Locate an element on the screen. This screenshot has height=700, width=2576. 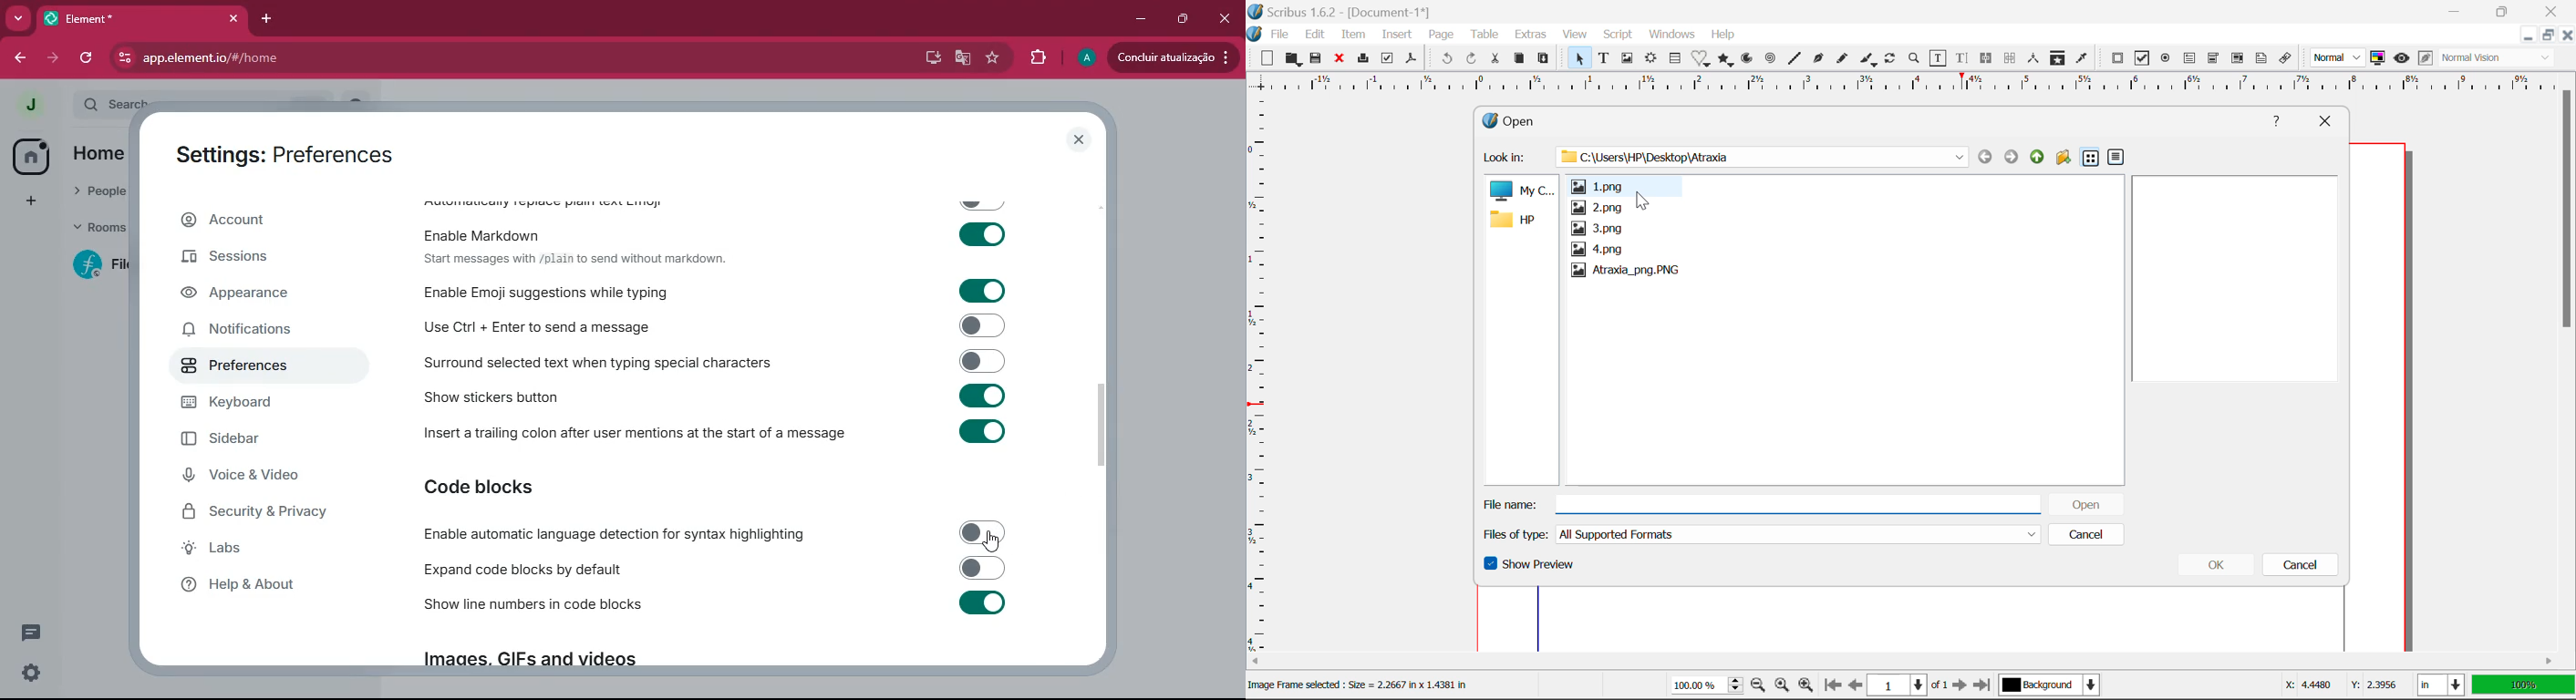
Text Frames is located at coordinates (1605, 59).